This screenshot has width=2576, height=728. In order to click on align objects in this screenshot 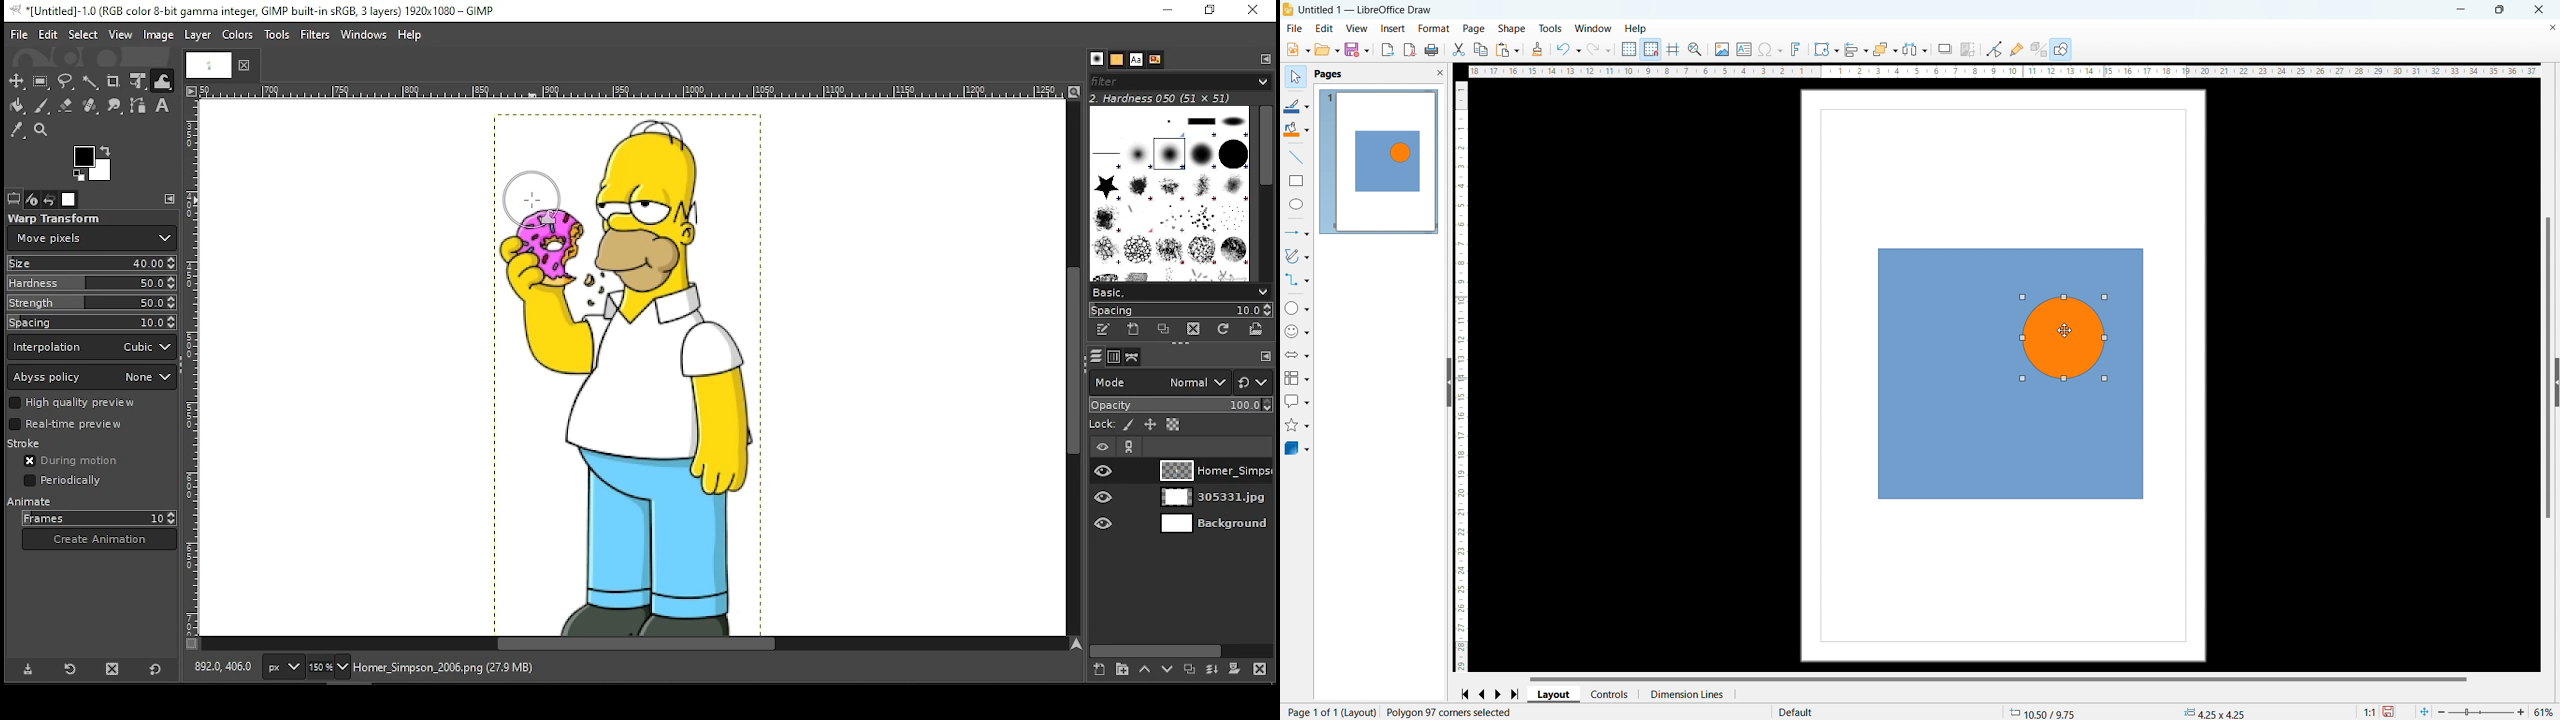, I will do `click(1855, 49)`.